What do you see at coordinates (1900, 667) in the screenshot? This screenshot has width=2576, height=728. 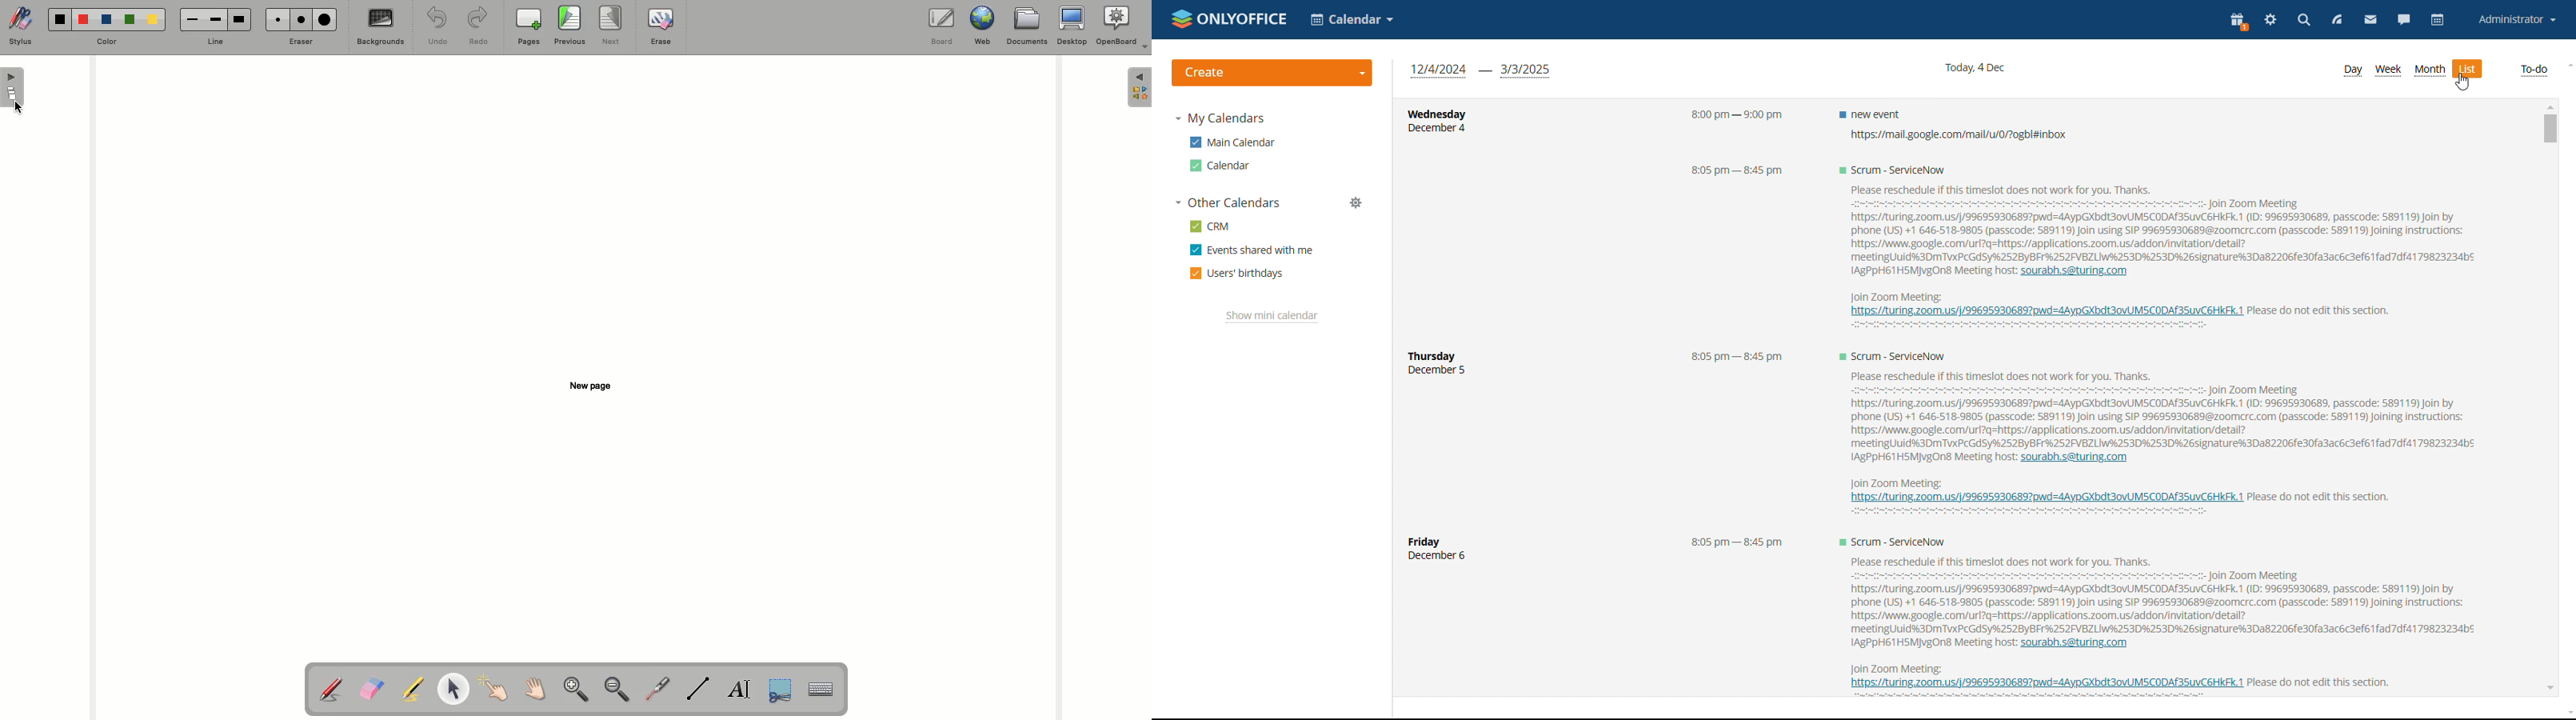 I see `join Zoom Meeting:` at bounding box center [1900, 667].